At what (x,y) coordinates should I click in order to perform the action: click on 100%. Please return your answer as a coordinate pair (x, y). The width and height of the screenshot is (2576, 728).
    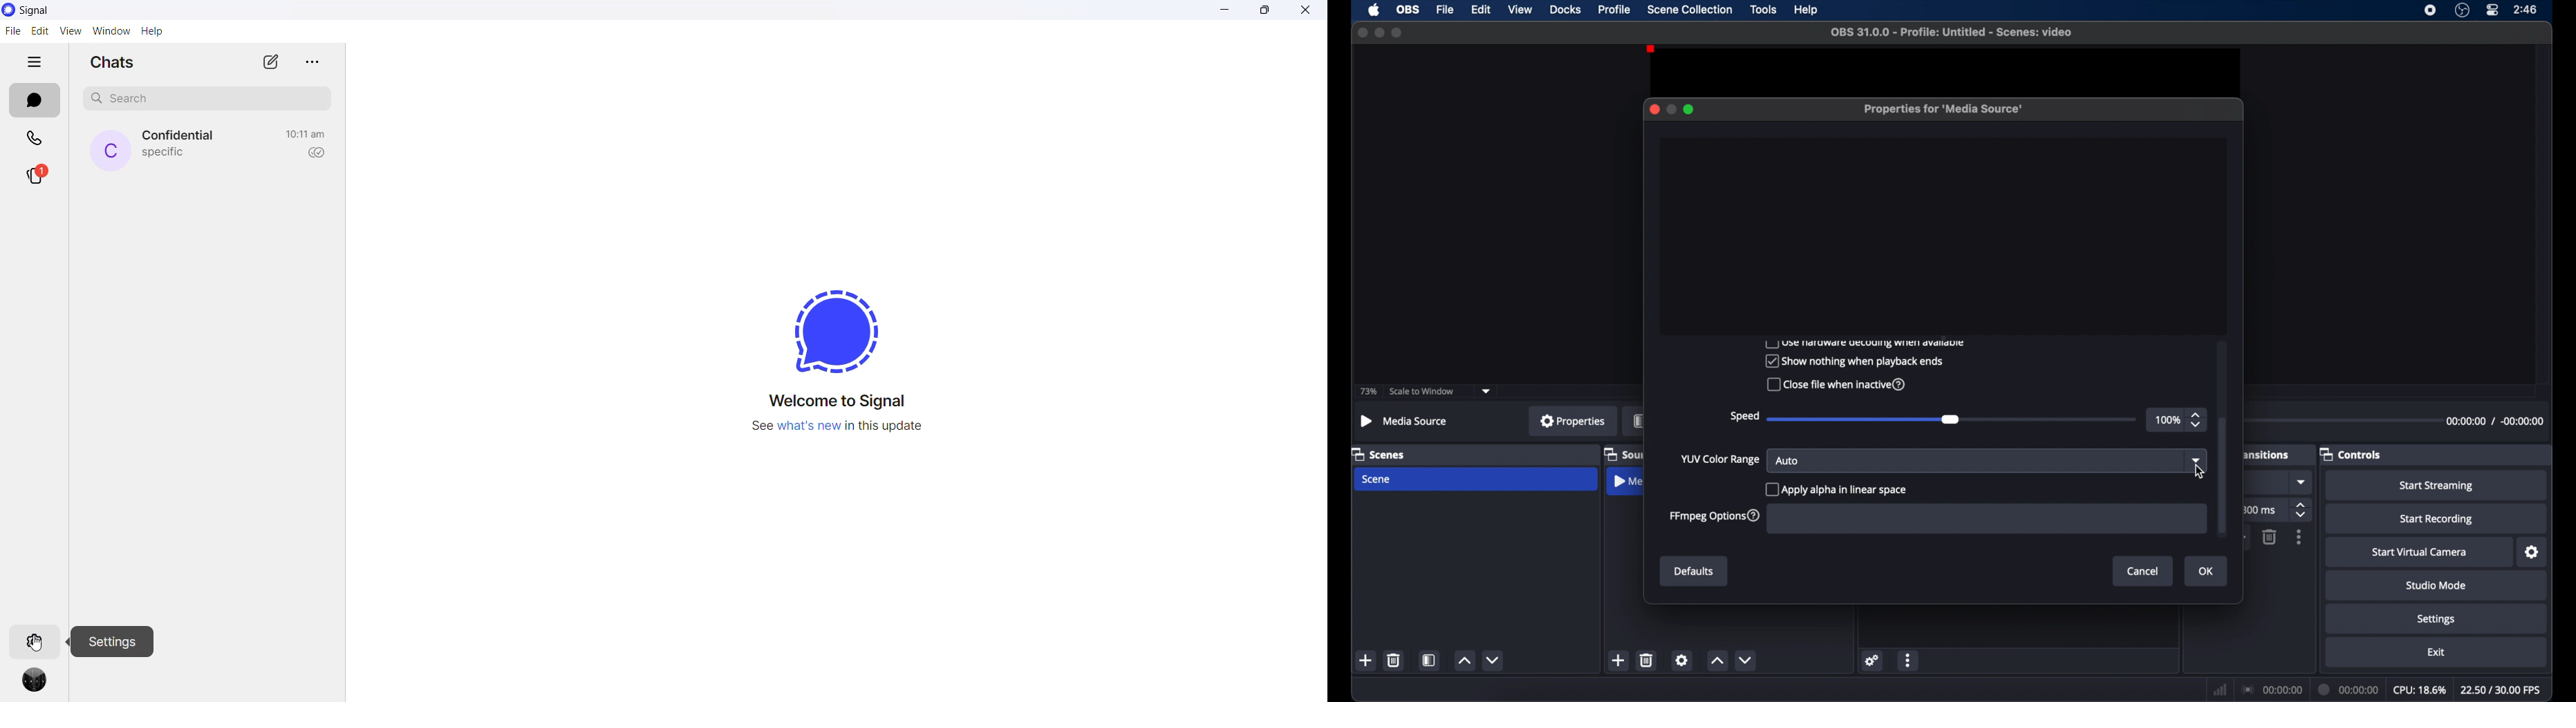
    Looking at the image, I should click on (2166, 419).